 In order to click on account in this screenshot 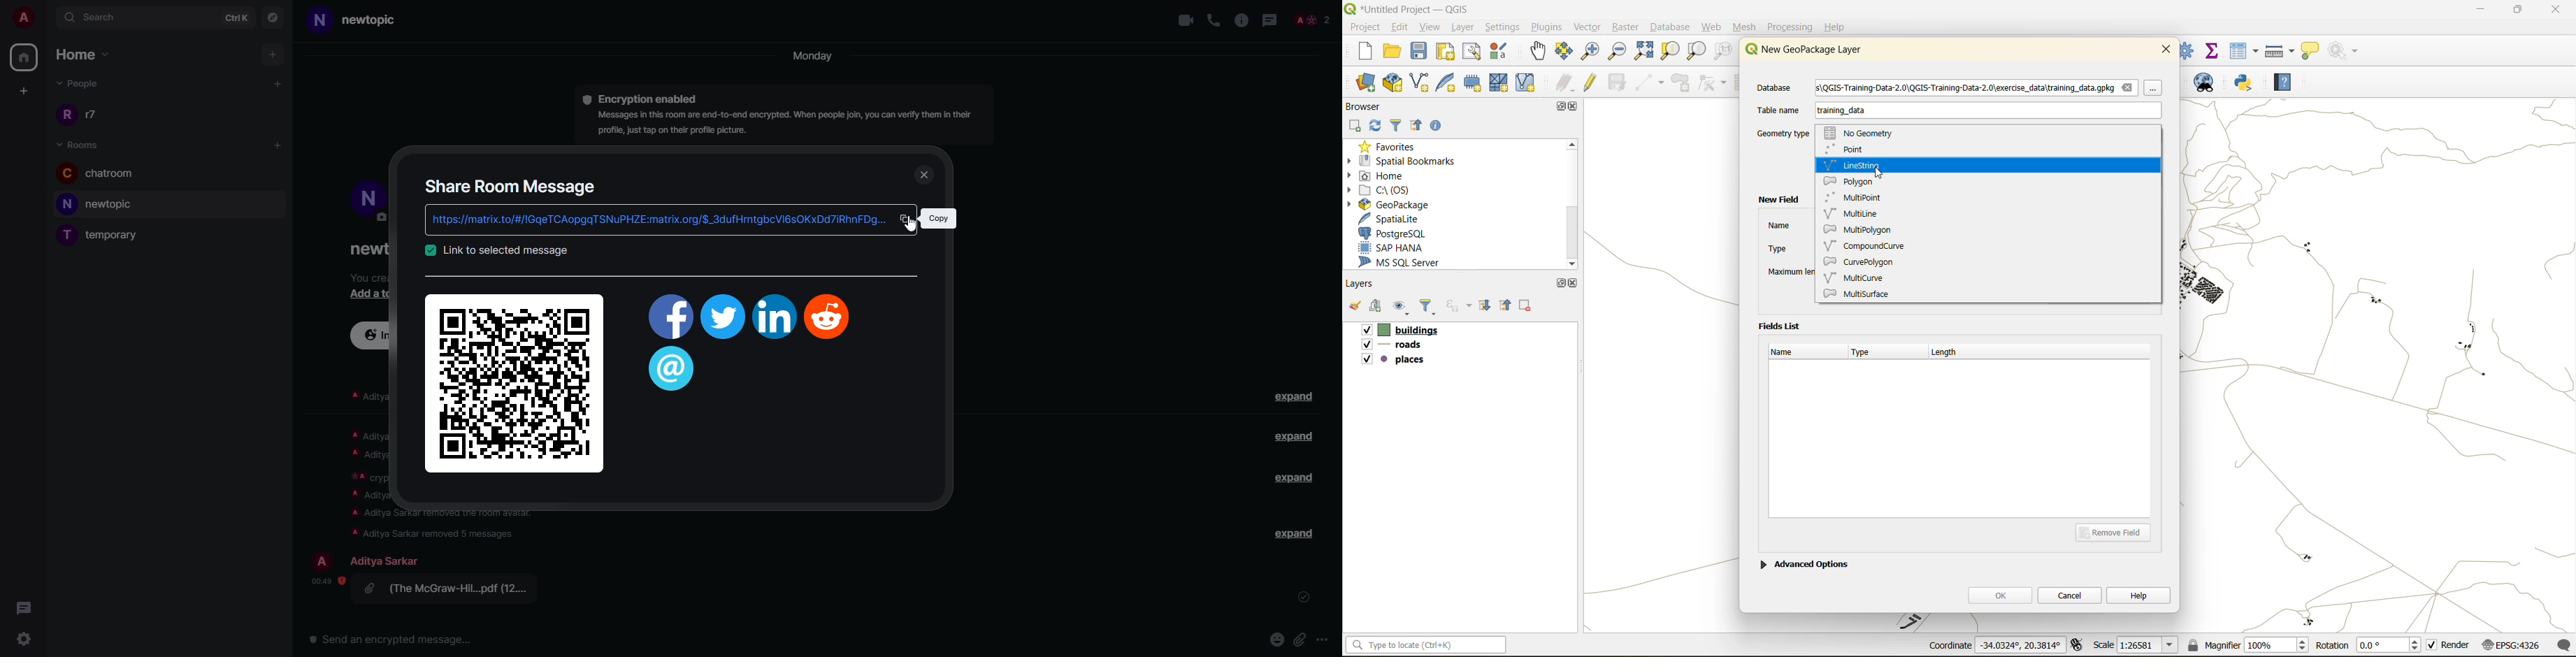, I will do `click(24, 17)`.